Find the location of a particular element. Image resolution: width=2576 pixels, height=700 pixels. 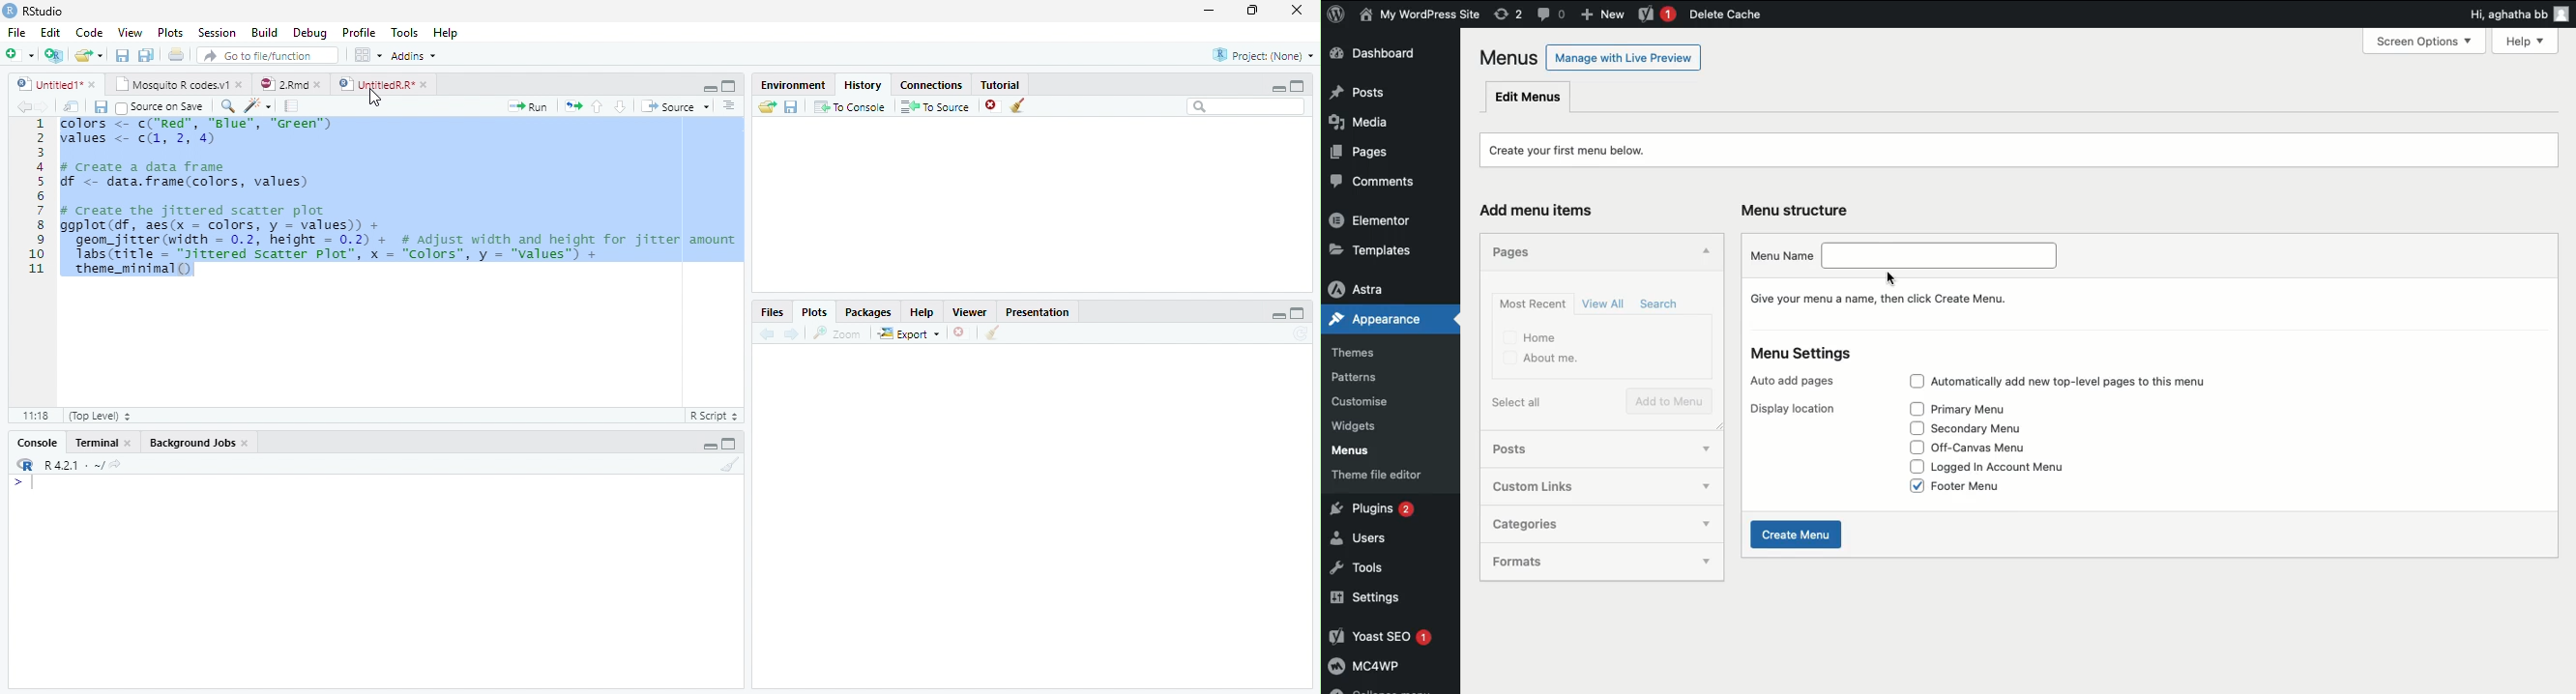

close is located at coordinates (92, 85).